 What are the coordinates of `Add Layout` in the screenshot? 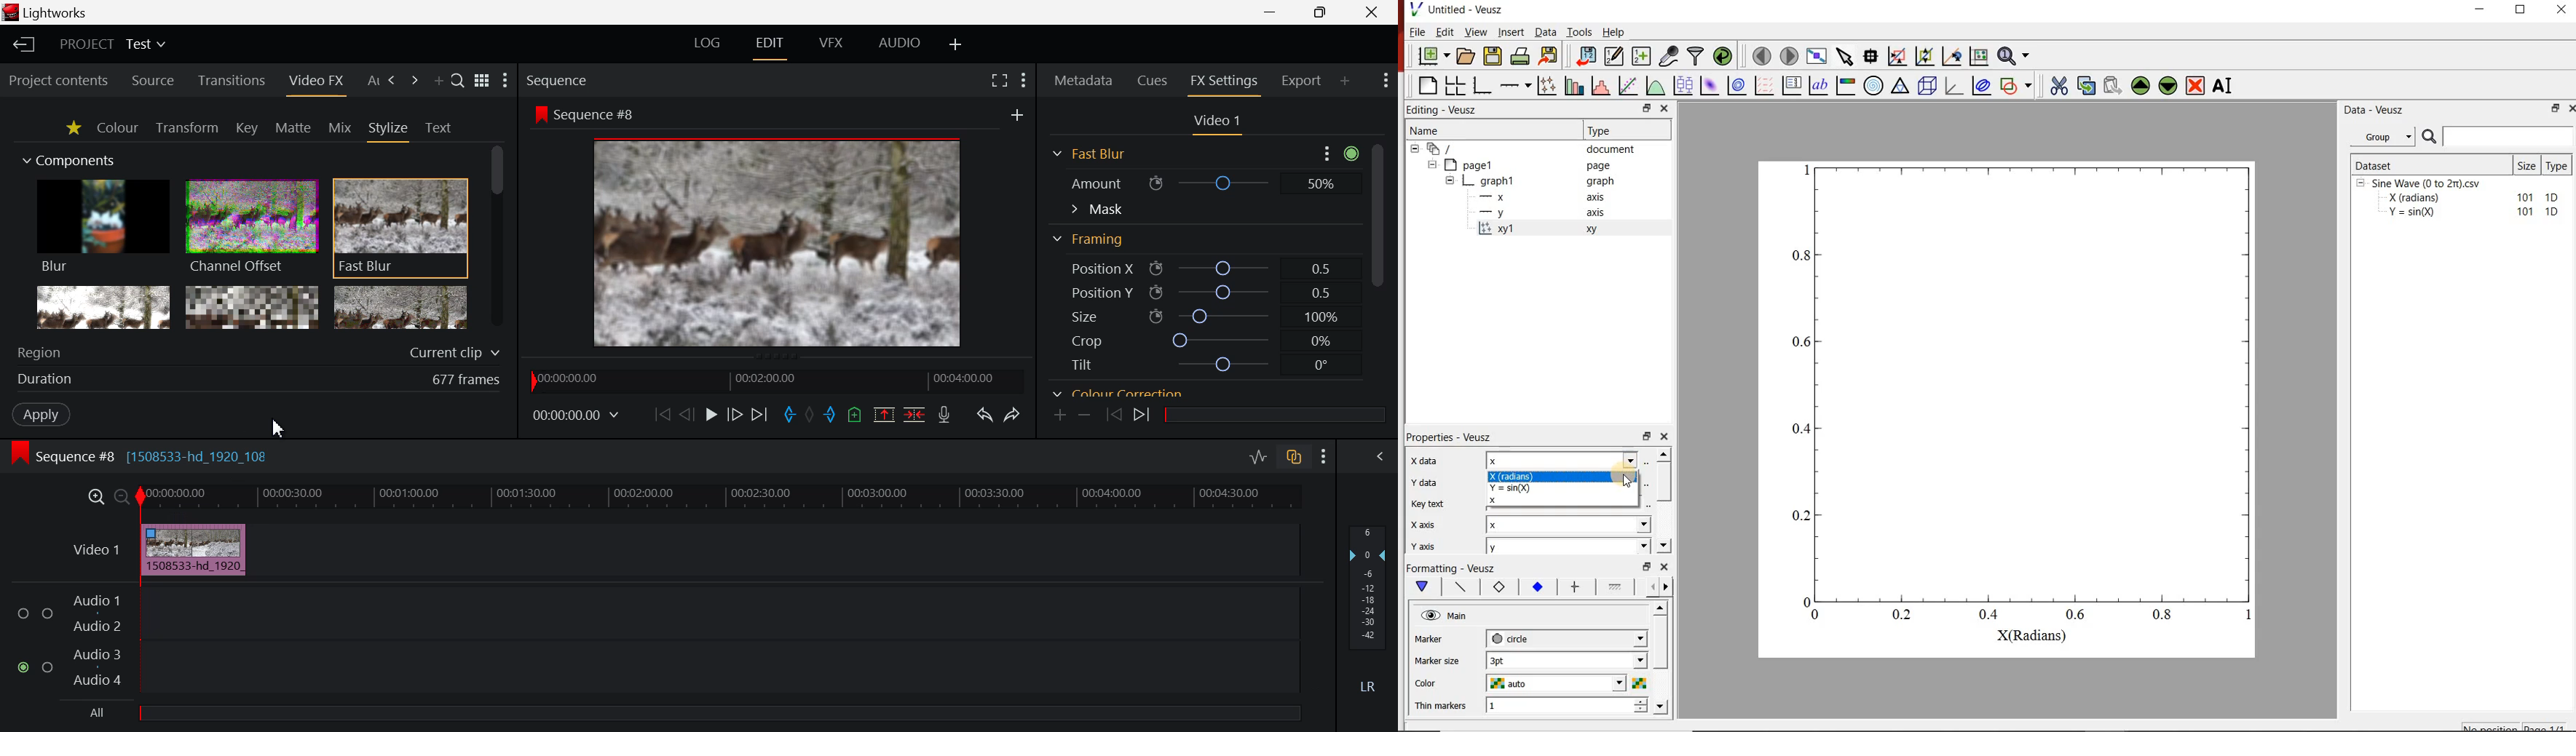 It's located at (957, 46).